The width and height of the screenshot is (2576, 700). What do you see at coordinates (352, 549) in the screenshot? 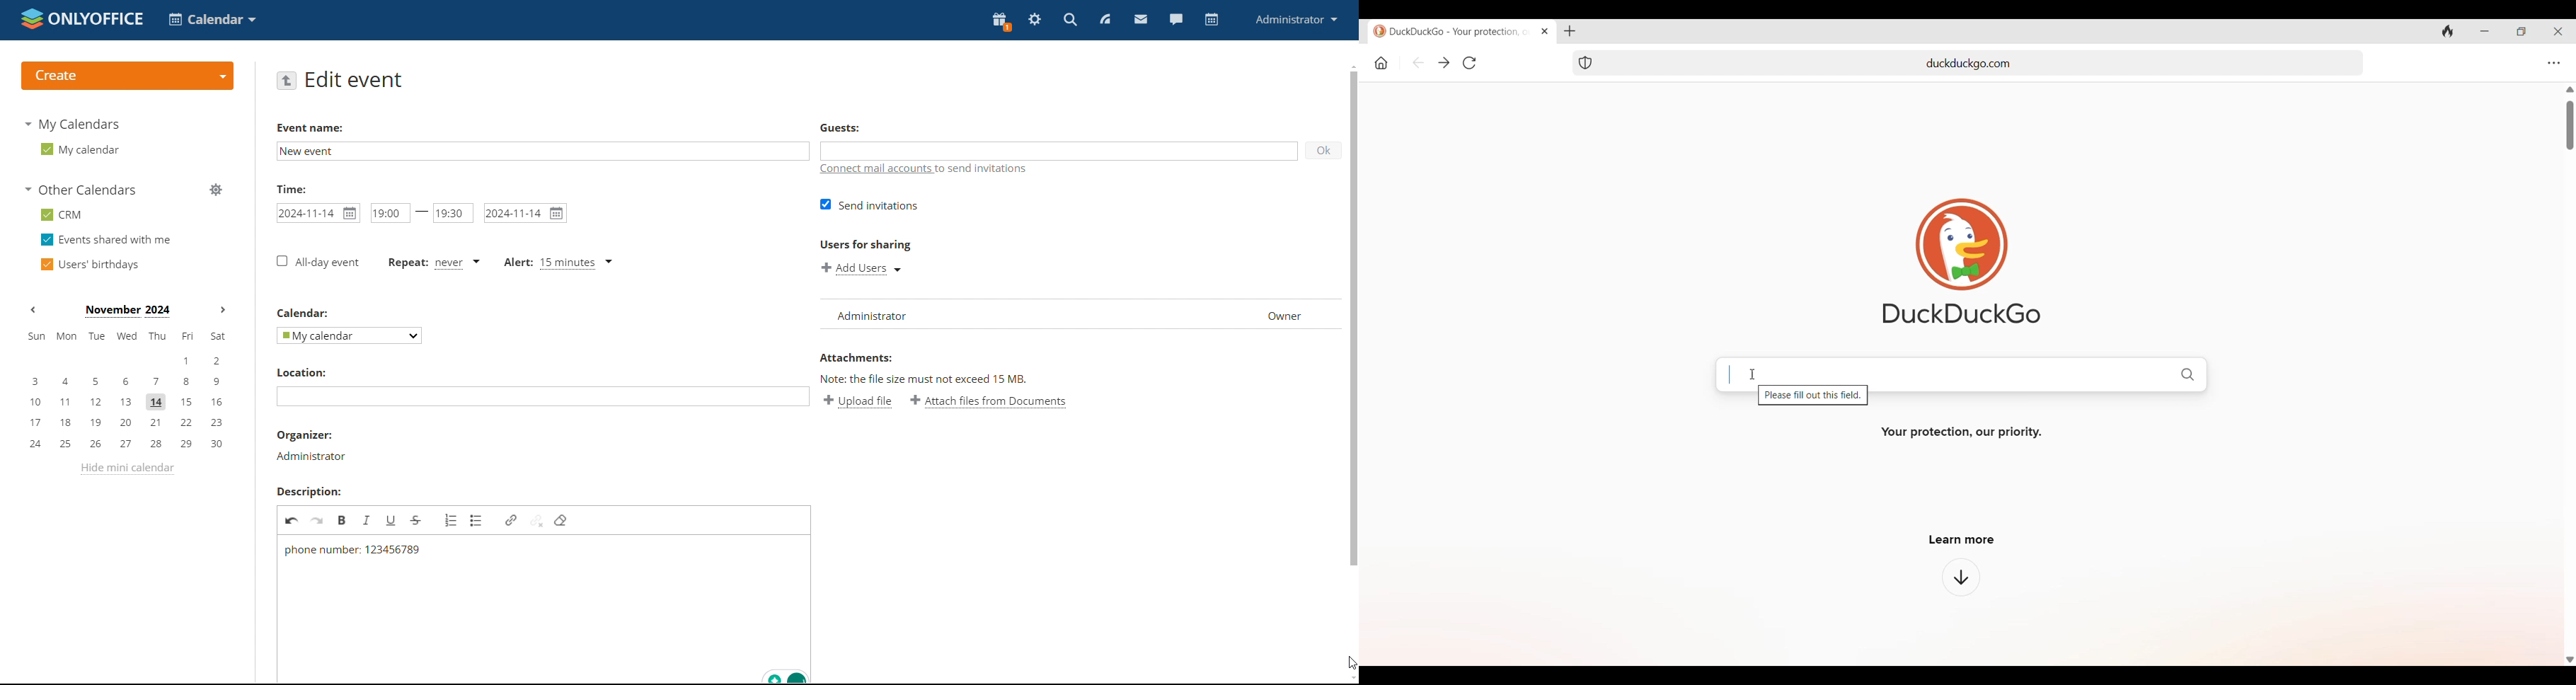
I see `phone number added` at bounding box center [352, 549].